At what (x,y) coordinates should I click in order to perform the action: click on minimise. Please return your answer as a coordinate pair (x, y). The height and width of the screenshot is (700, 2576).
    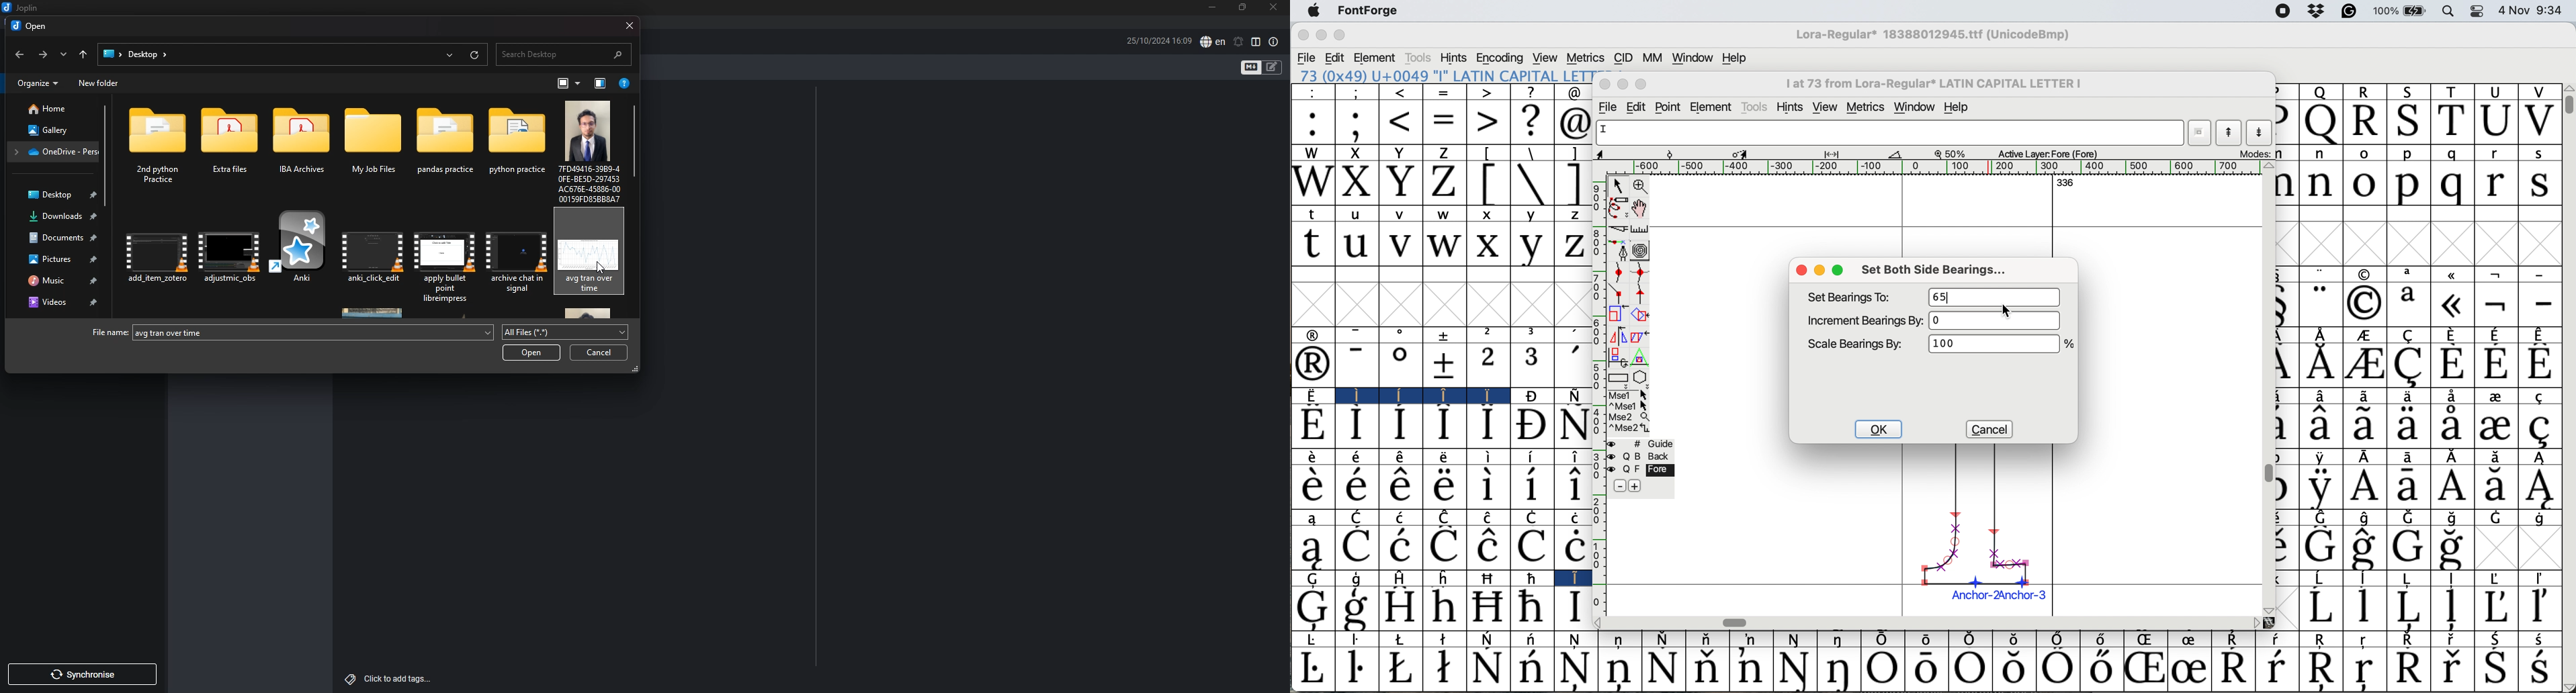
    Looking at the image, I should click on (1820, 270).